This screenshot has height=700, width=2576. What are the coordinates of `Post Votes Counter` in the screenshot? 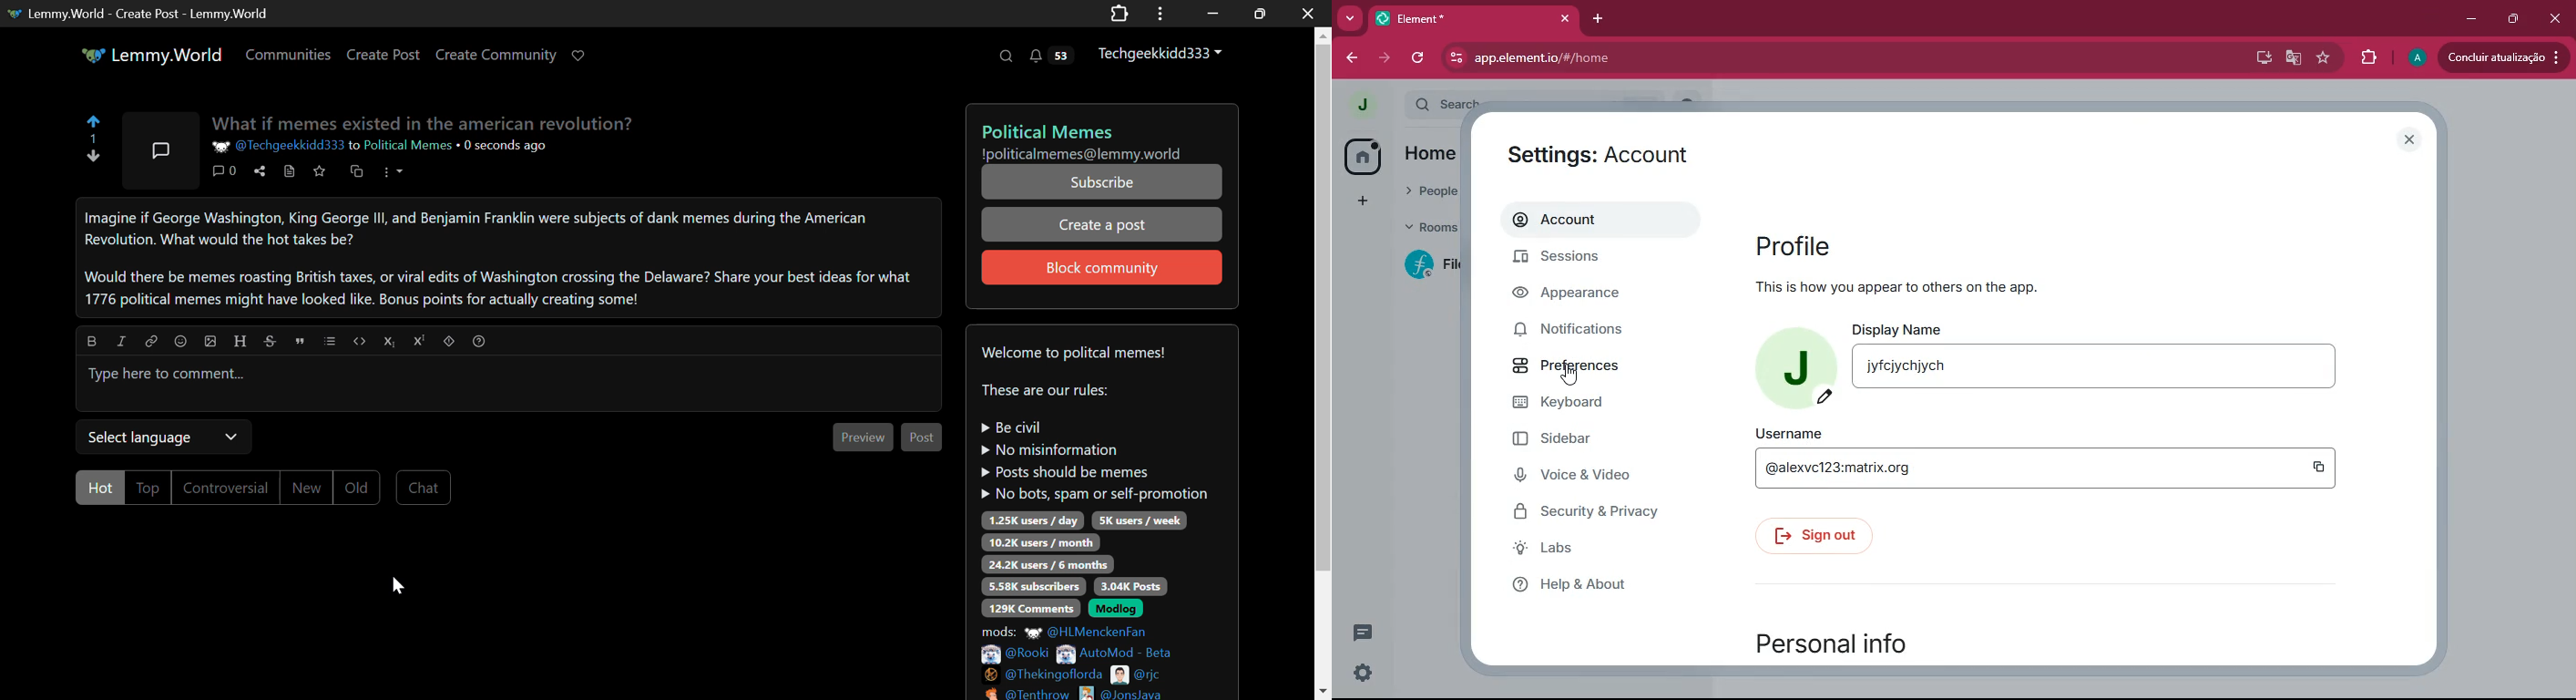 It's located at (90, 138).